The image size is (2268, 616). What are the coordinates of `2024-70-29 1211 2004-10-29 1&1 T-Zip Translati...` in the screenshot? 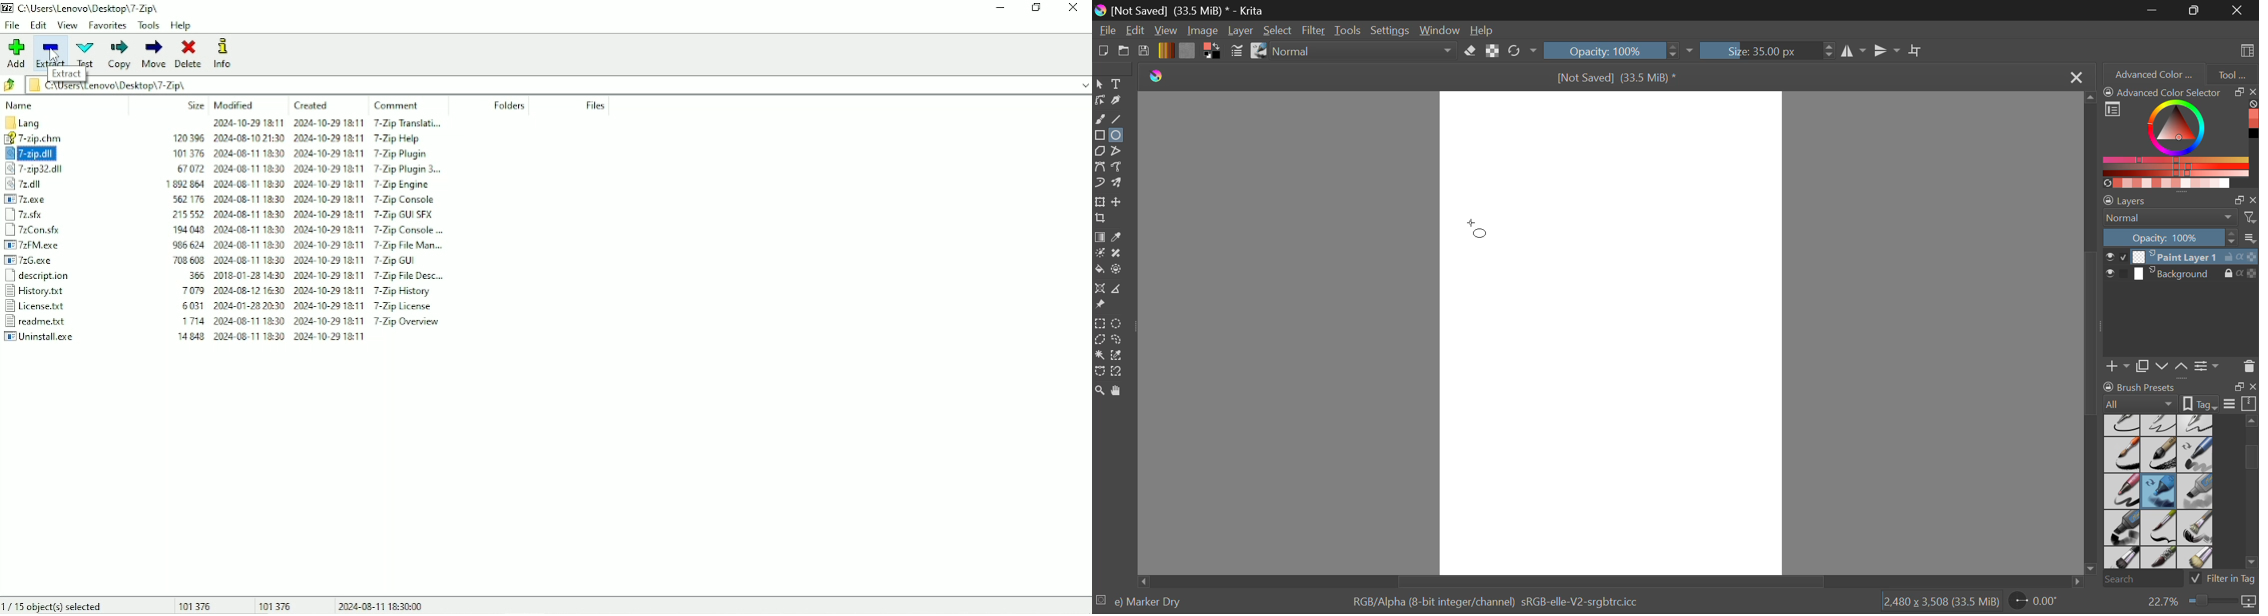 It's located at (315, 124).